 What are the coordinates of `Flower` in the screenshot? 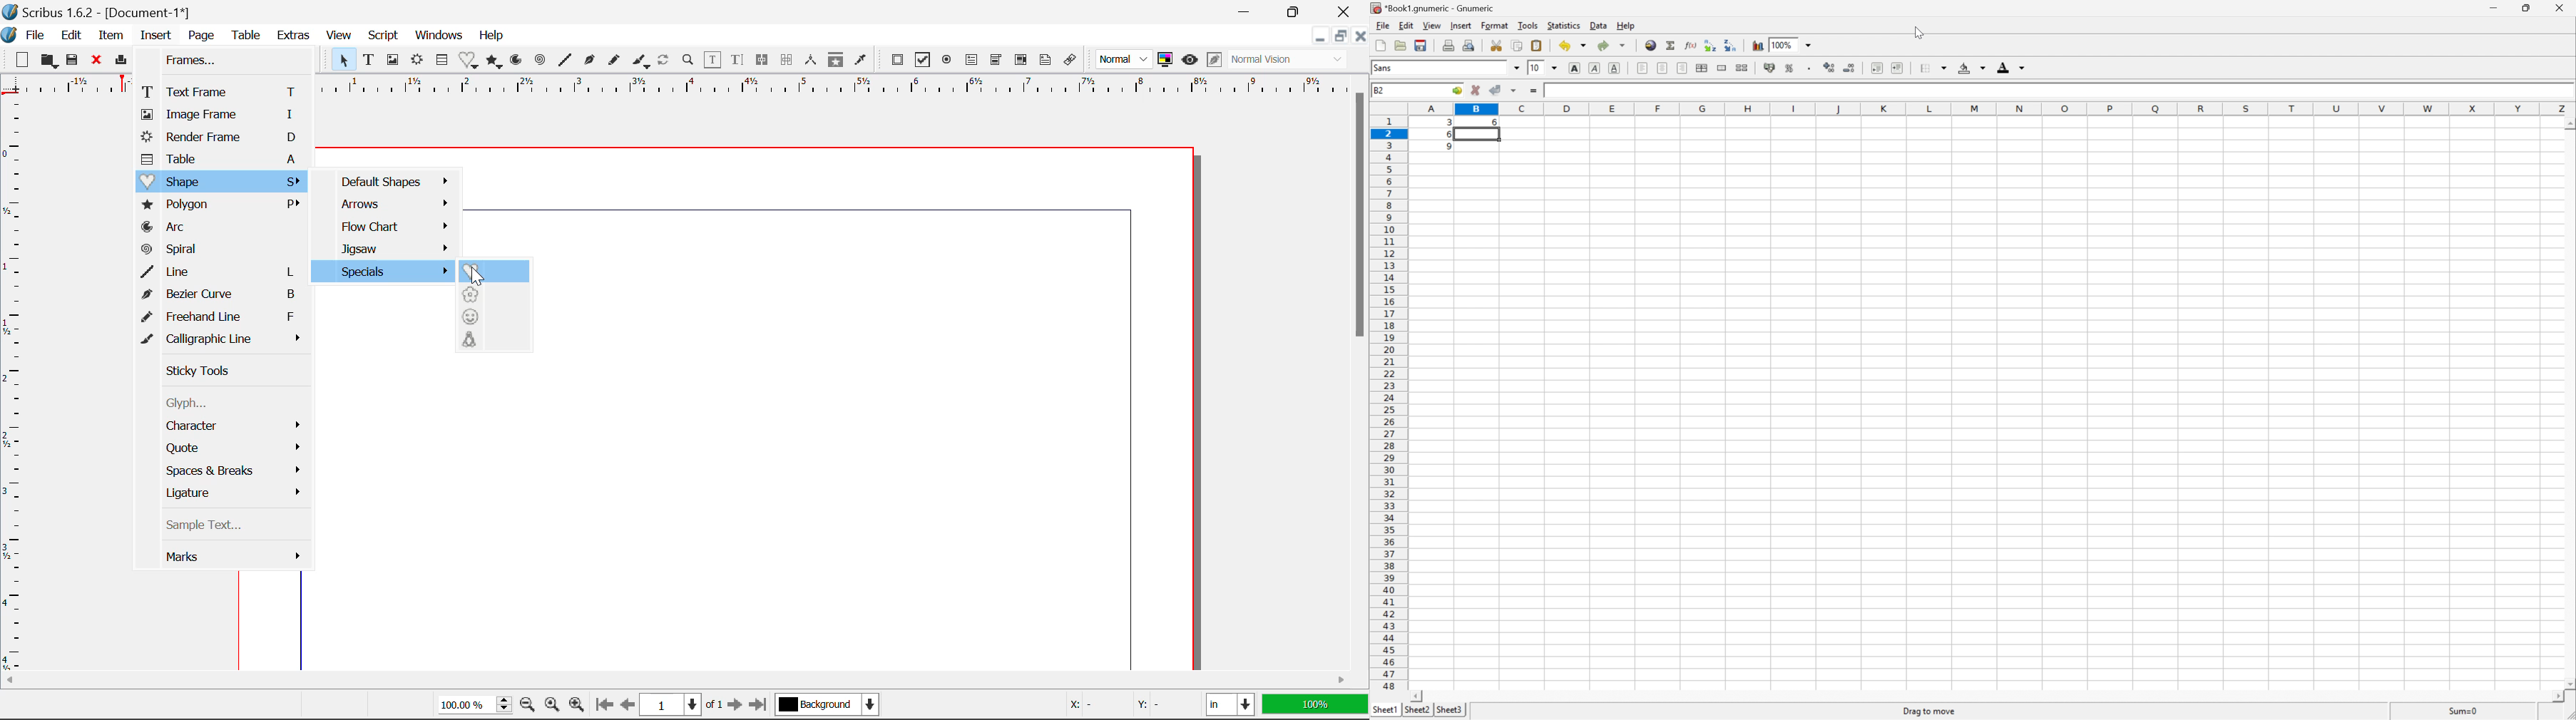 It's located at (495, 294).